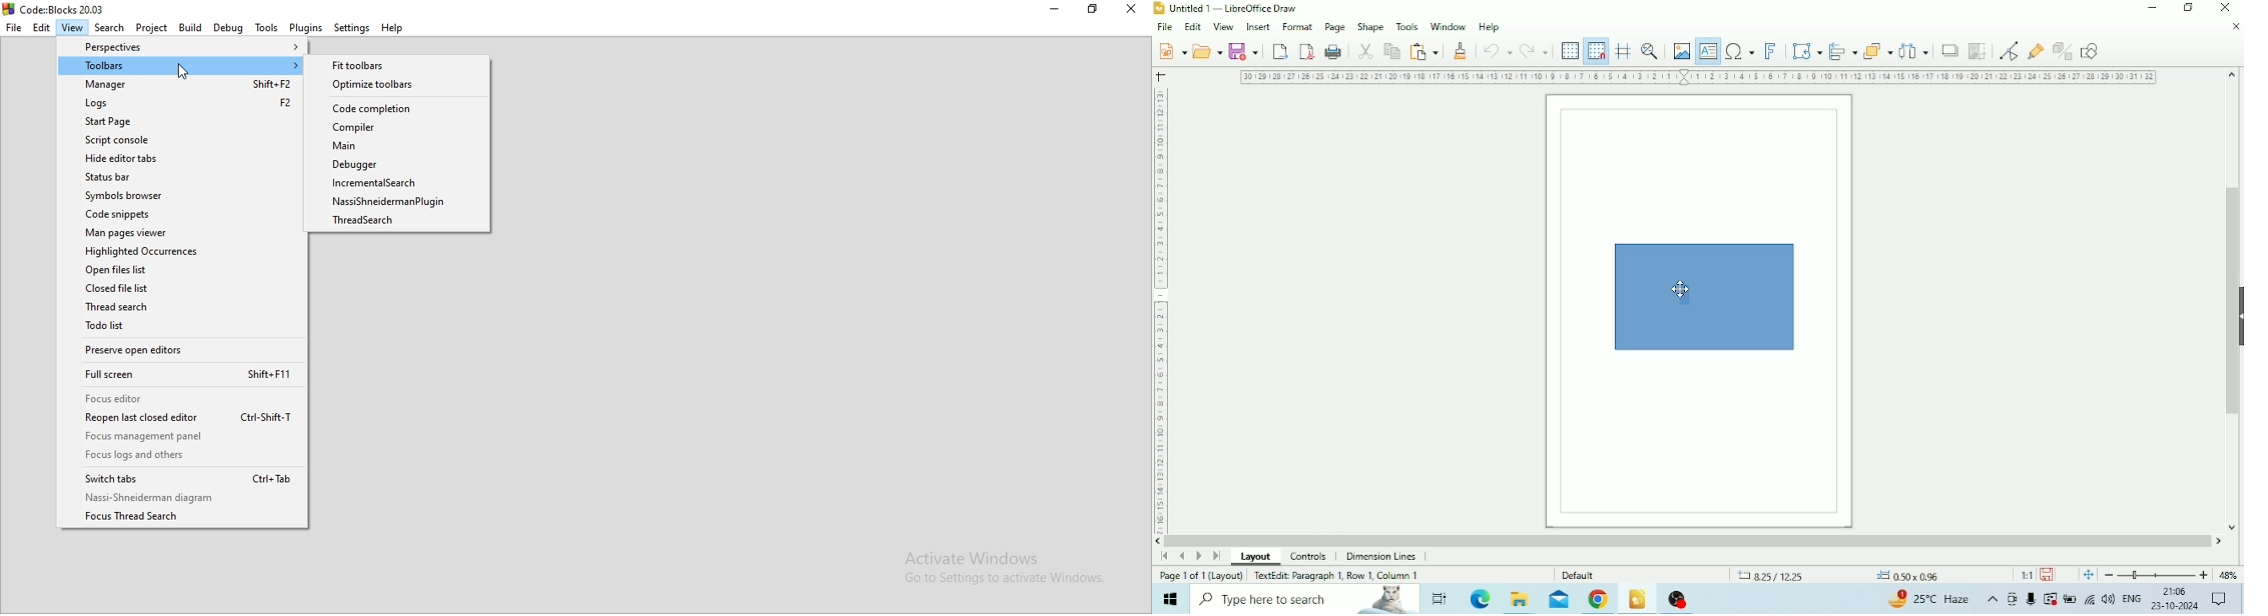  Describe the element at coordinates (1392, 51) in the screenshot. I see `Copy` at that location.